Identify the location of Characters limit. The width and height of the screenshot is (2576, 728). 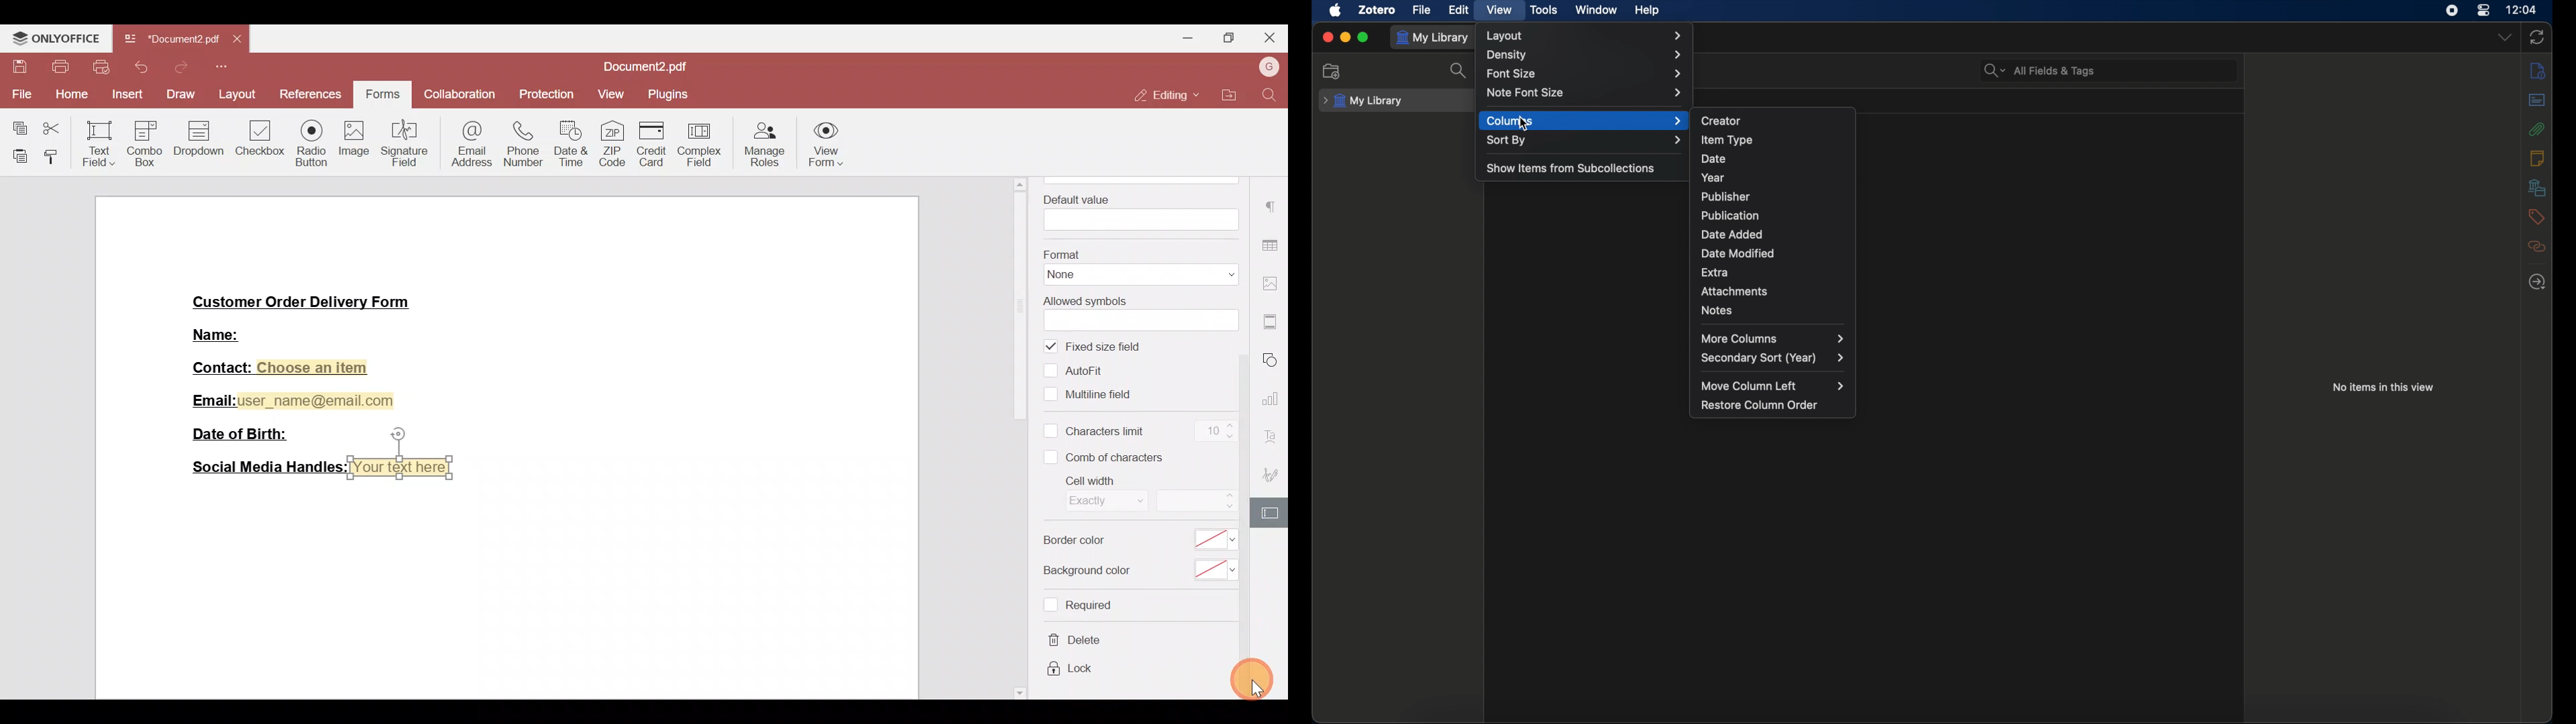
(1096, 432).